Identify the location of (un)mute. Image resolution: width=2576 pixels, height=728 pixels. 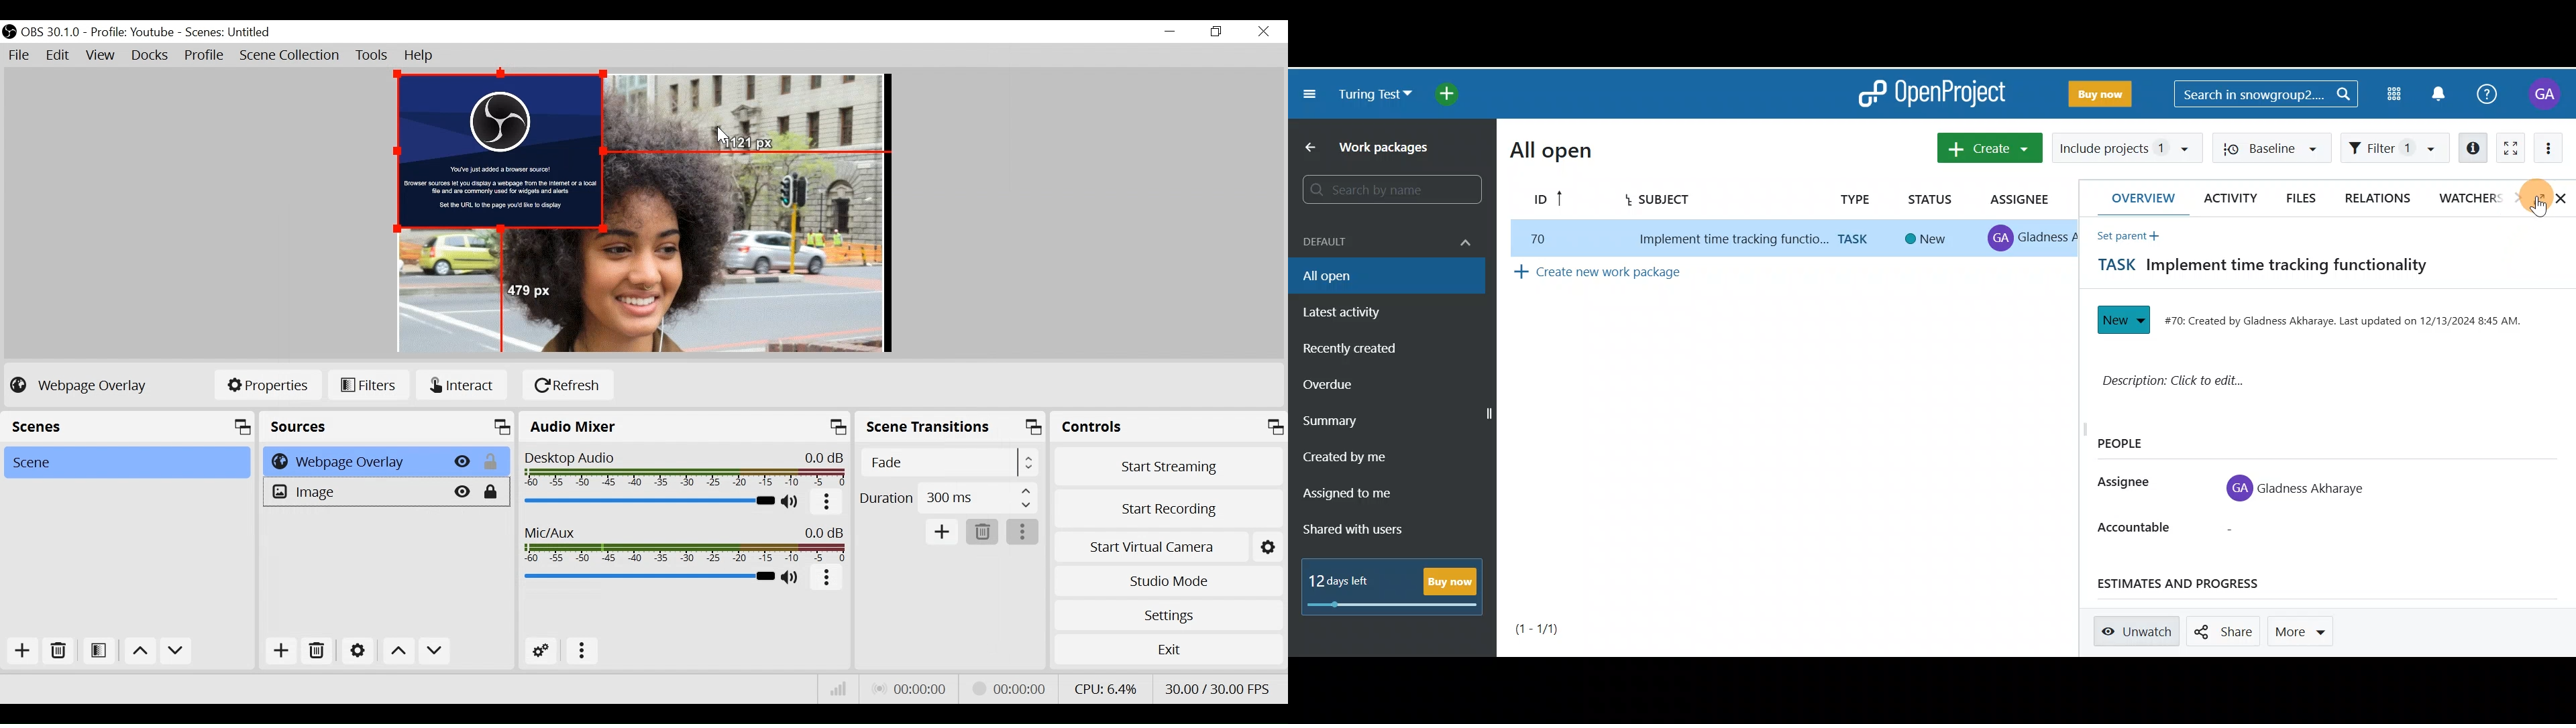
(794, 577).